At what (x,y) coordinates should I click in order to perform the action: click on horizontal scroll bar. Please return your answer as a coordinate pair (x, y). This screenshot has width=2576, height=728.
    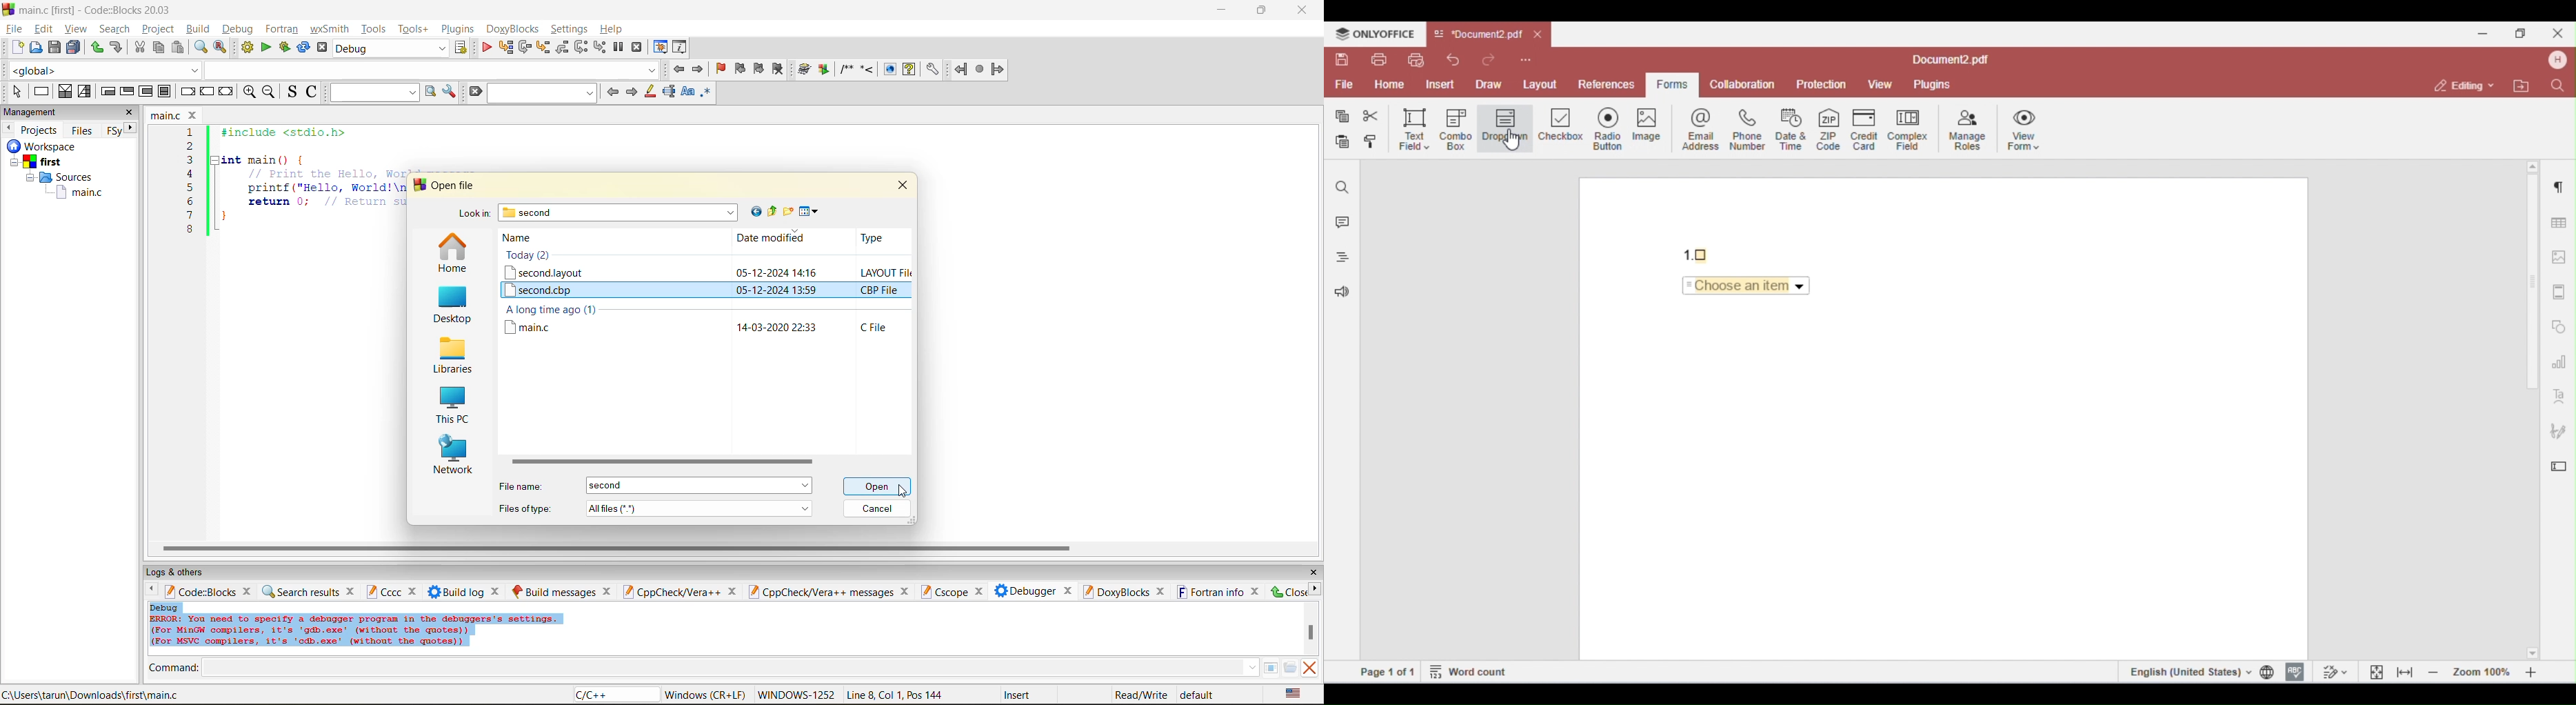
    Looking at the image, I should click on (660, 462).